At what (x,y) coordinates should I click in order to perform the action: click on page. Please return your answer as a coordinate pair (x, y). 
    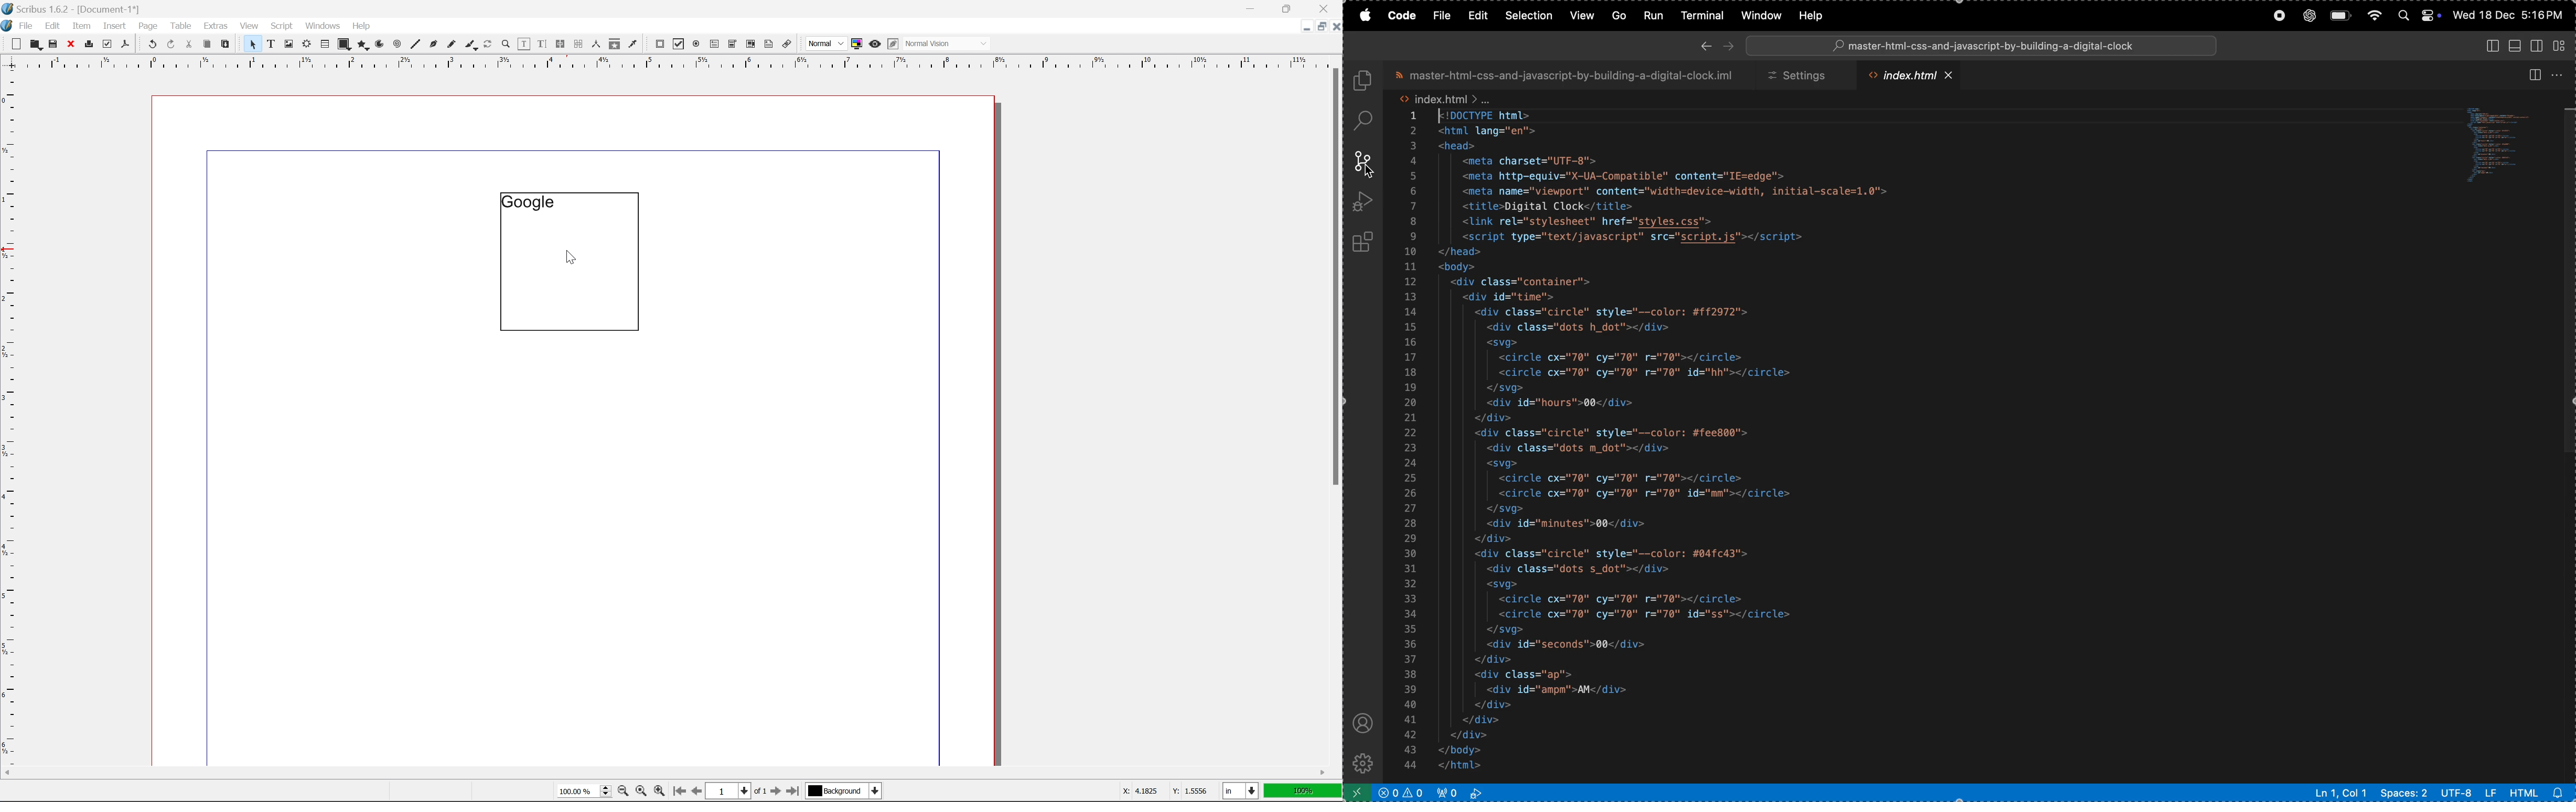
    Looking at the image, I should click on (148, 25).